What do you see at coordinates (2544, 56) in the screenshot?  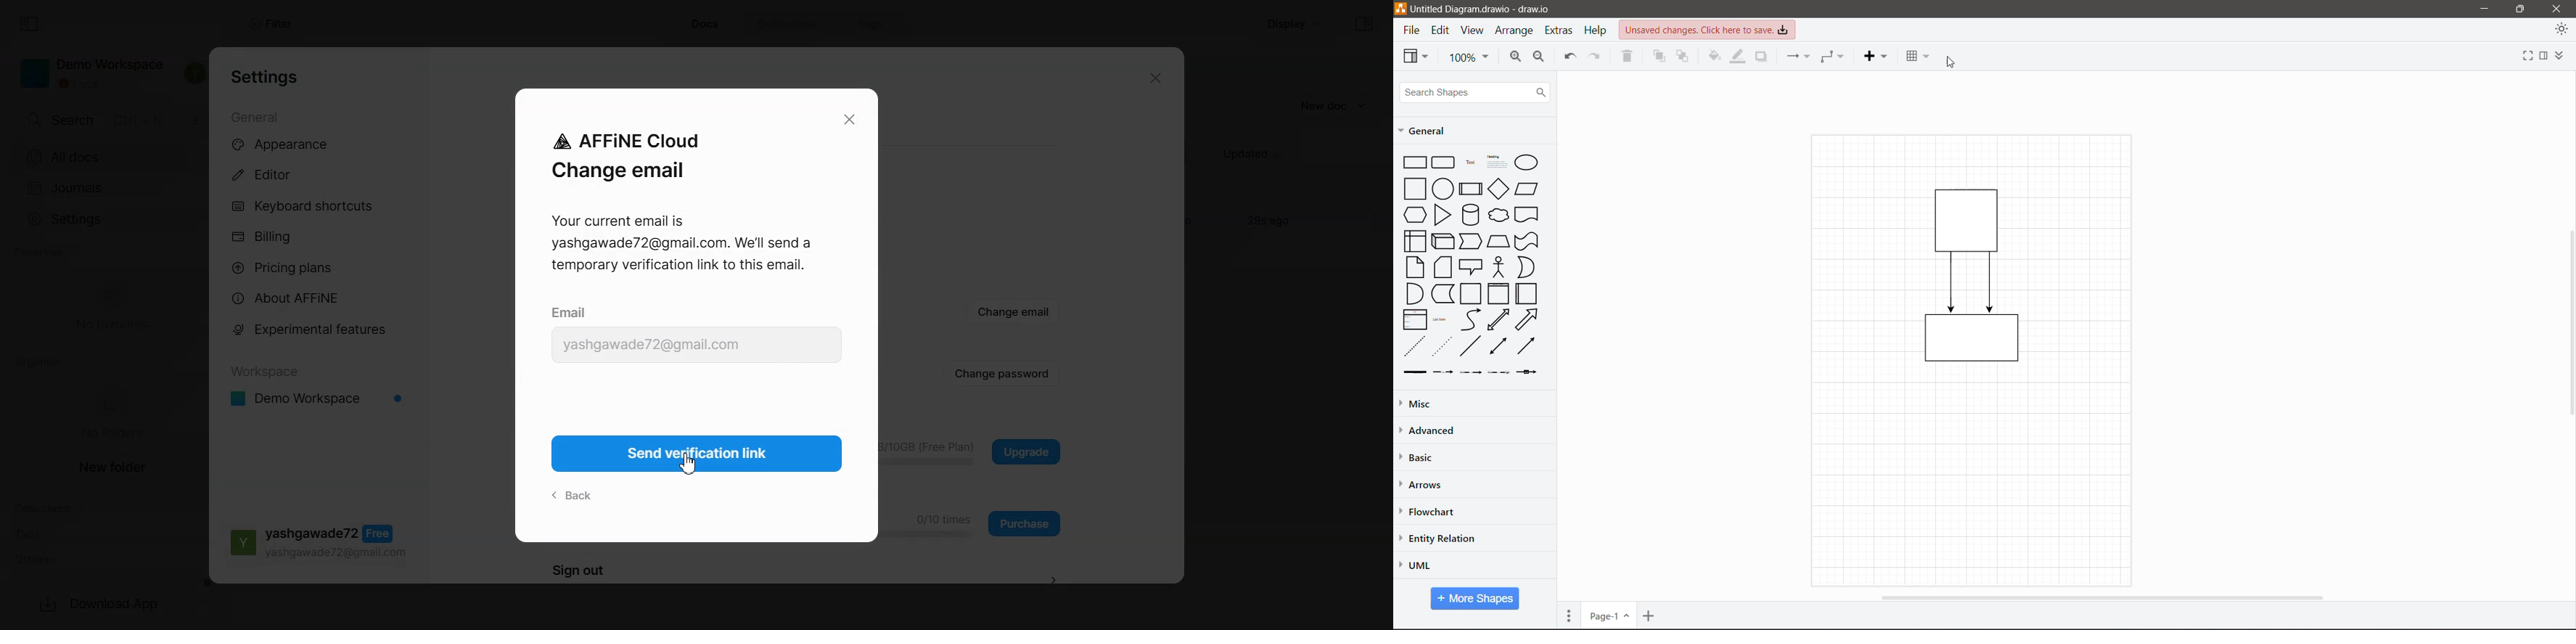 I see `Format` at bounding box center [2544, 56].